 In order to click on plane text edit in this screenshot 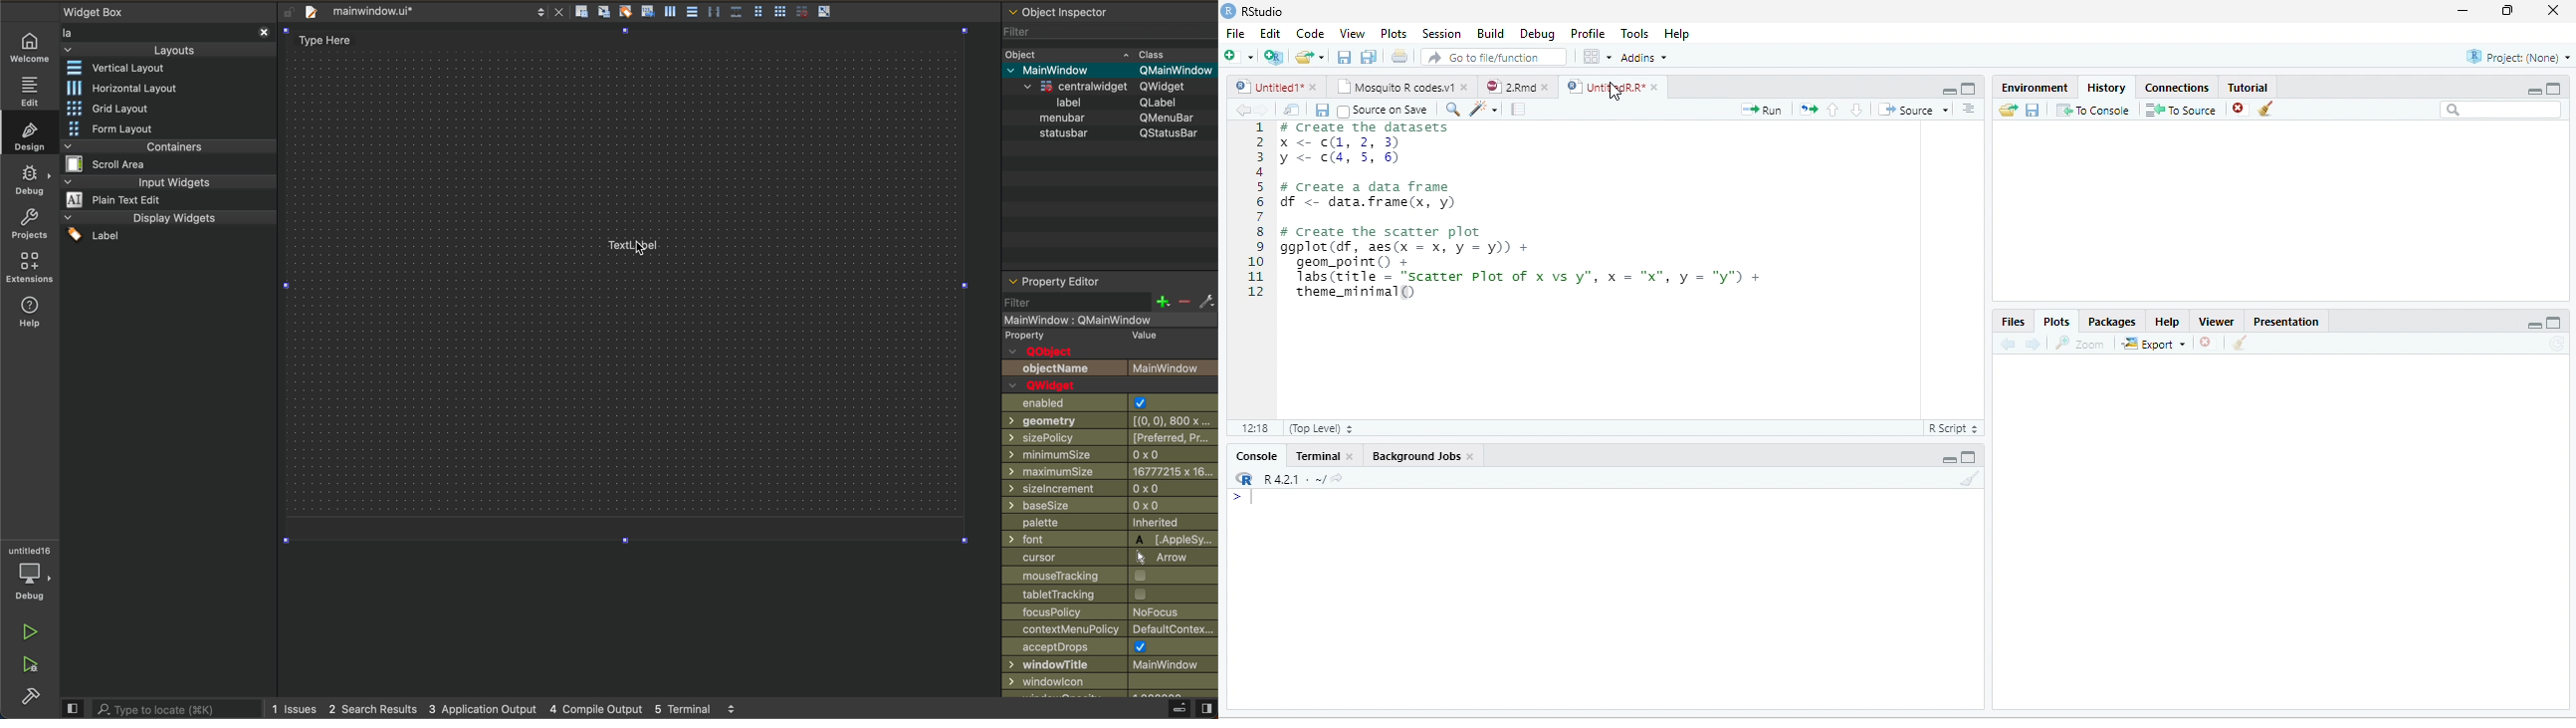, I will do `click(132, 200)`.